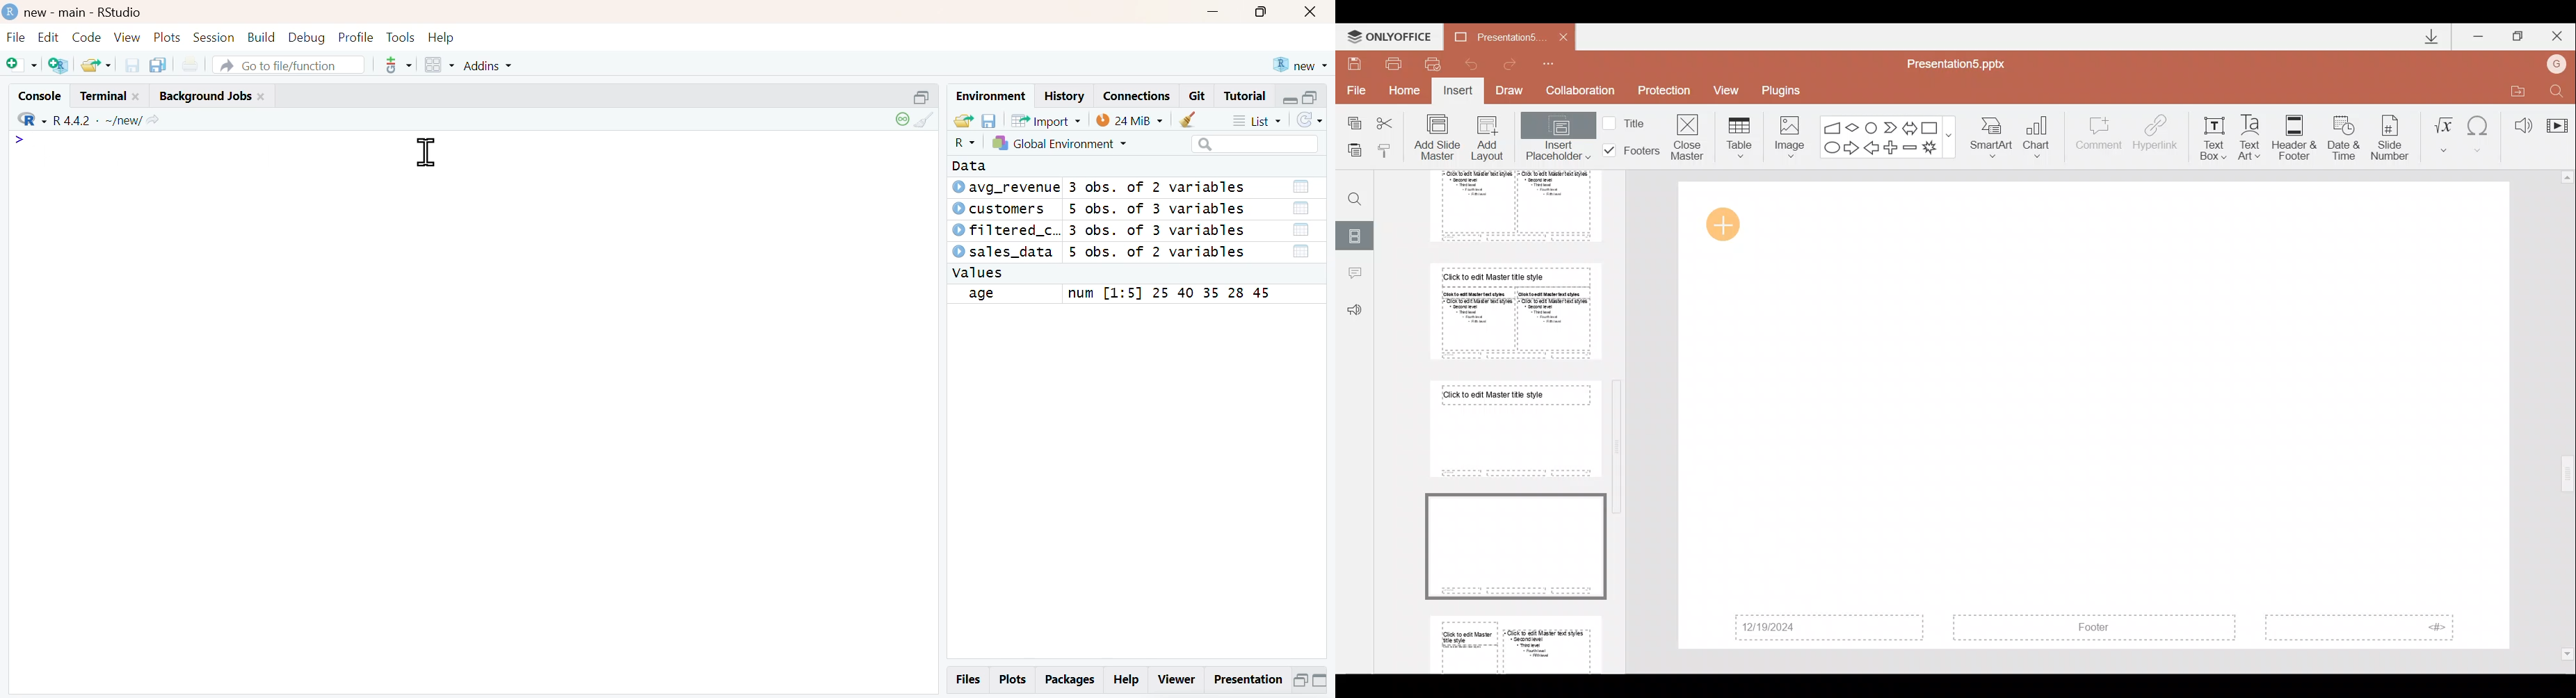 The width and height of the screenshot is (2576, 700). Describe the element at coordinates (21, 65) in the screenshot. I see `New File` at that location.